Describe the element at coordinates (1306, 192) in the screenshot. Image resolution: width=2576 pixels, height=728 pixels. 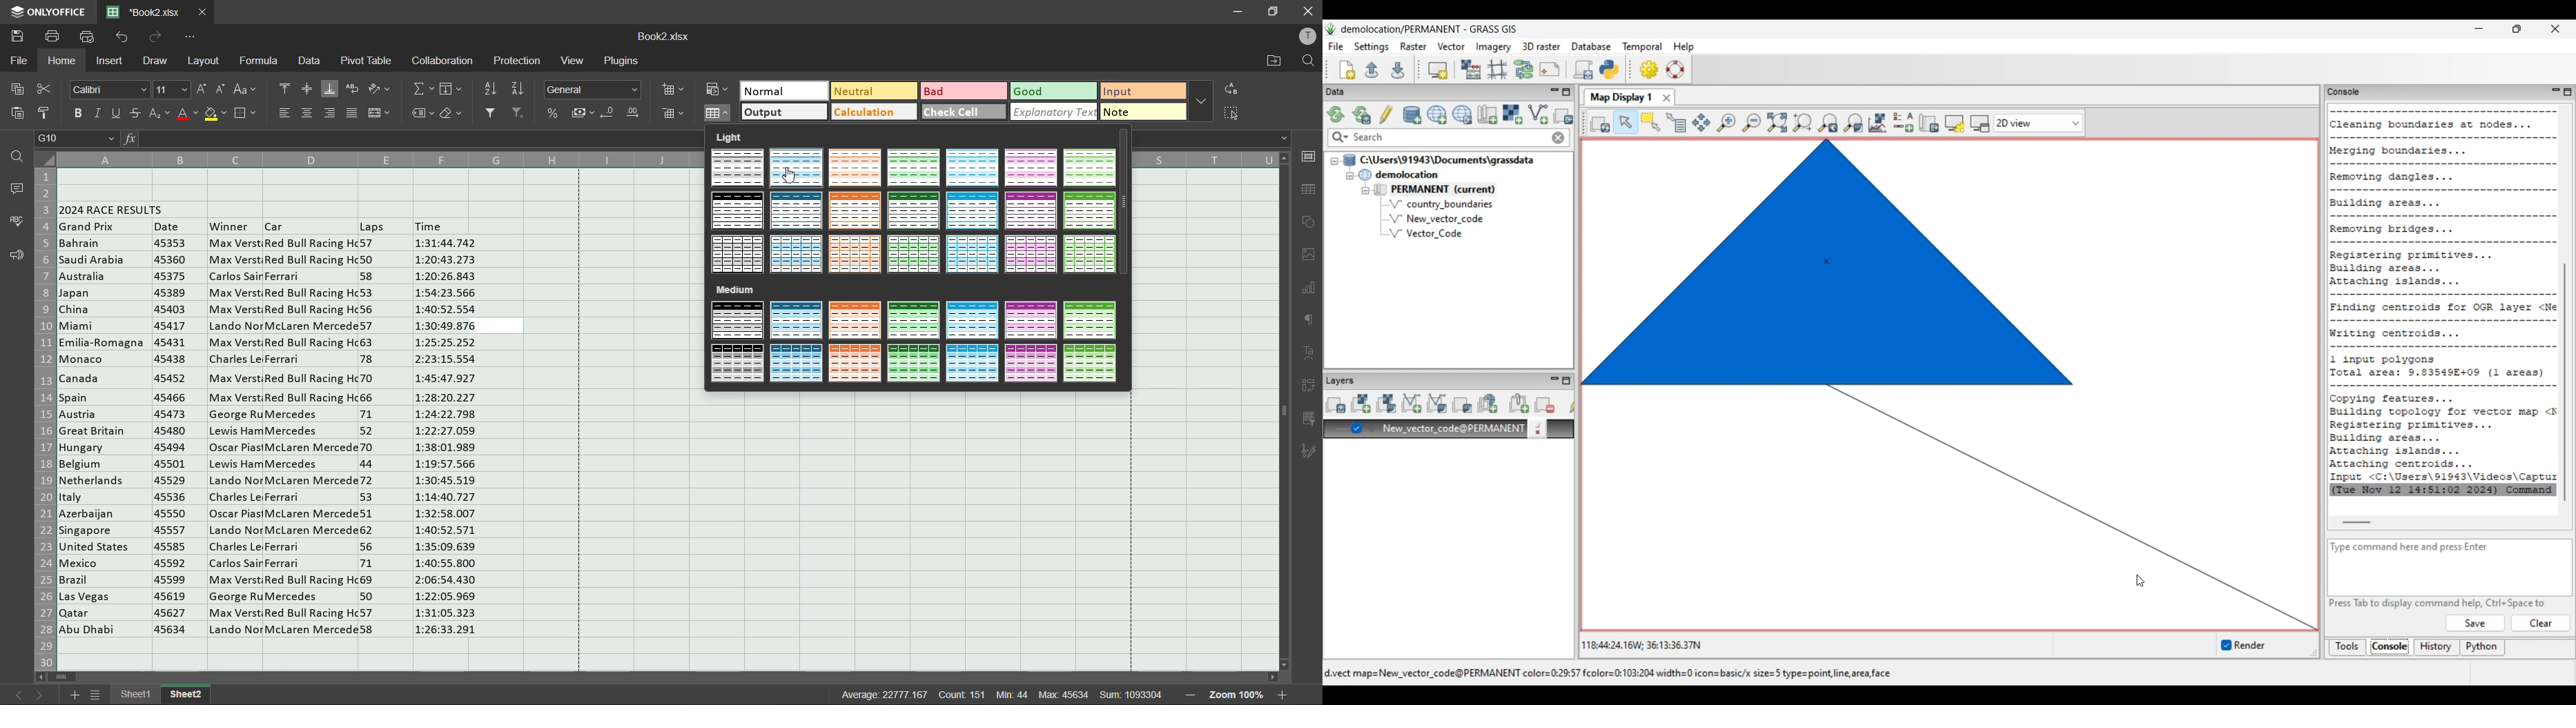
I see `table` at that location.